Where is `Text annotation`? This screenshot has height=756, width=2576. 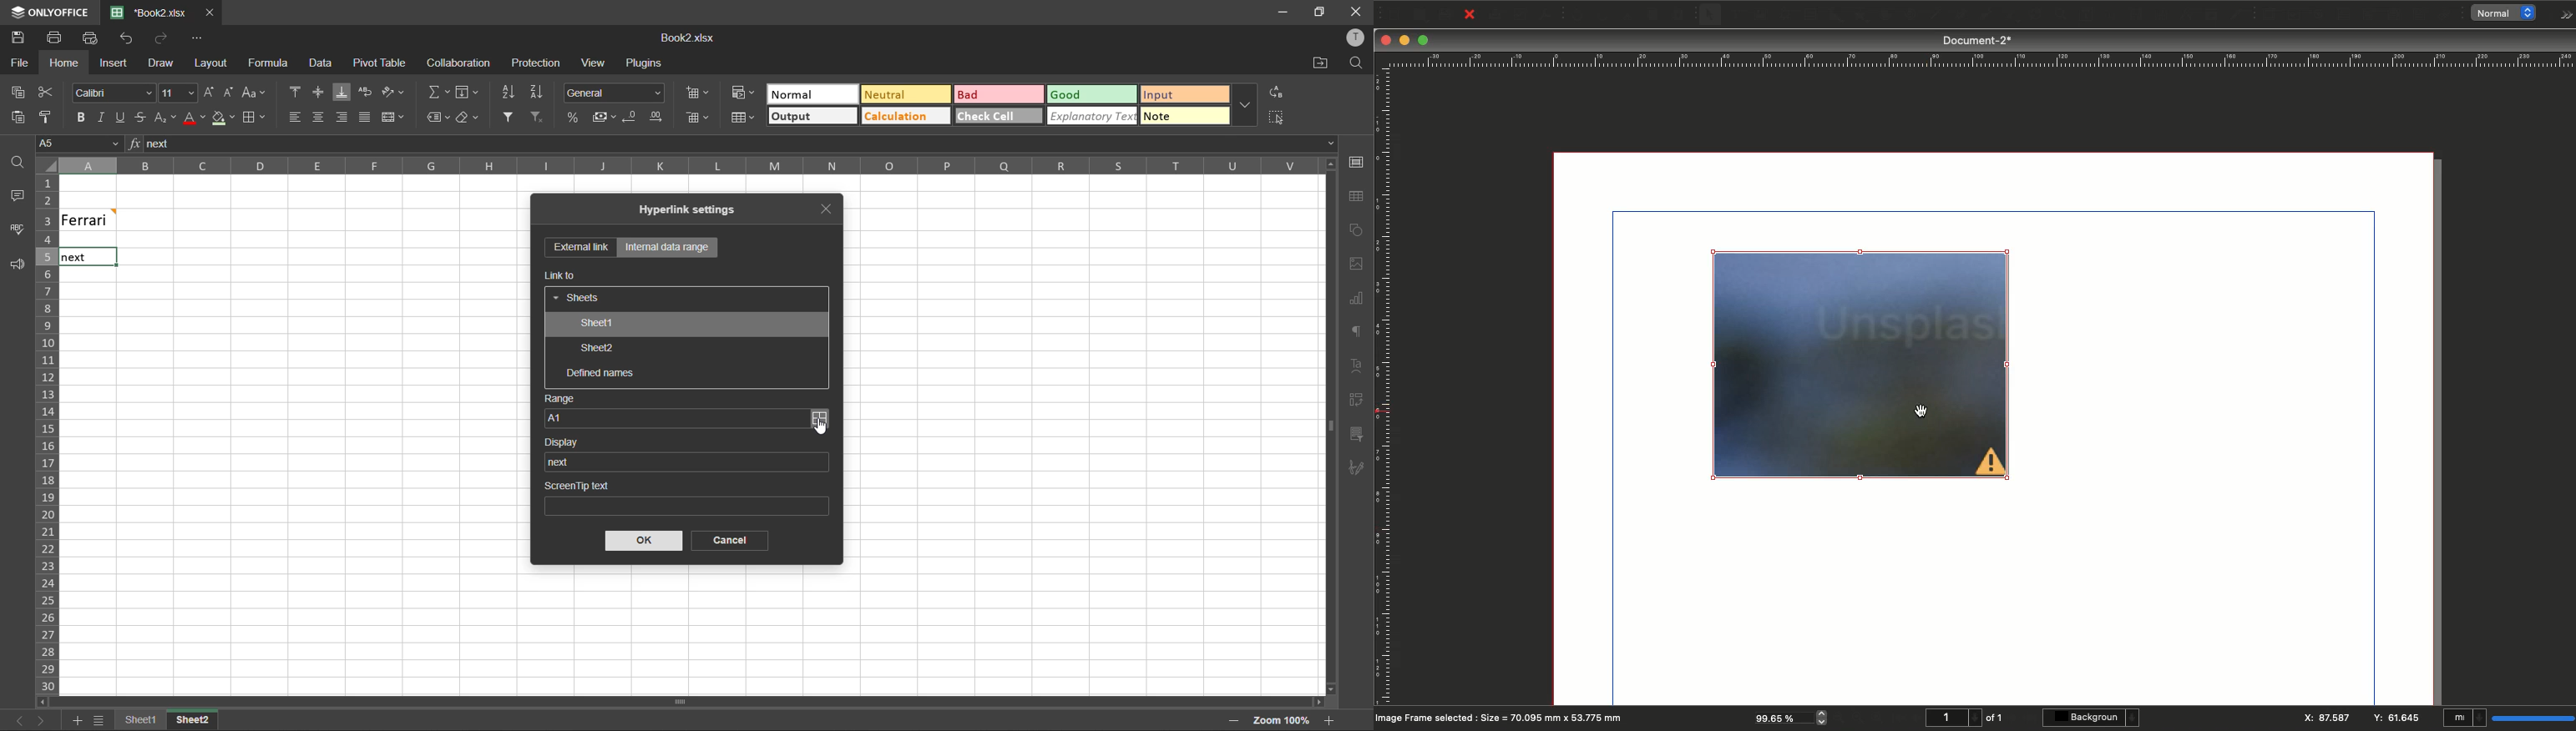 Text annotation is located at coordinates (2422, 15).